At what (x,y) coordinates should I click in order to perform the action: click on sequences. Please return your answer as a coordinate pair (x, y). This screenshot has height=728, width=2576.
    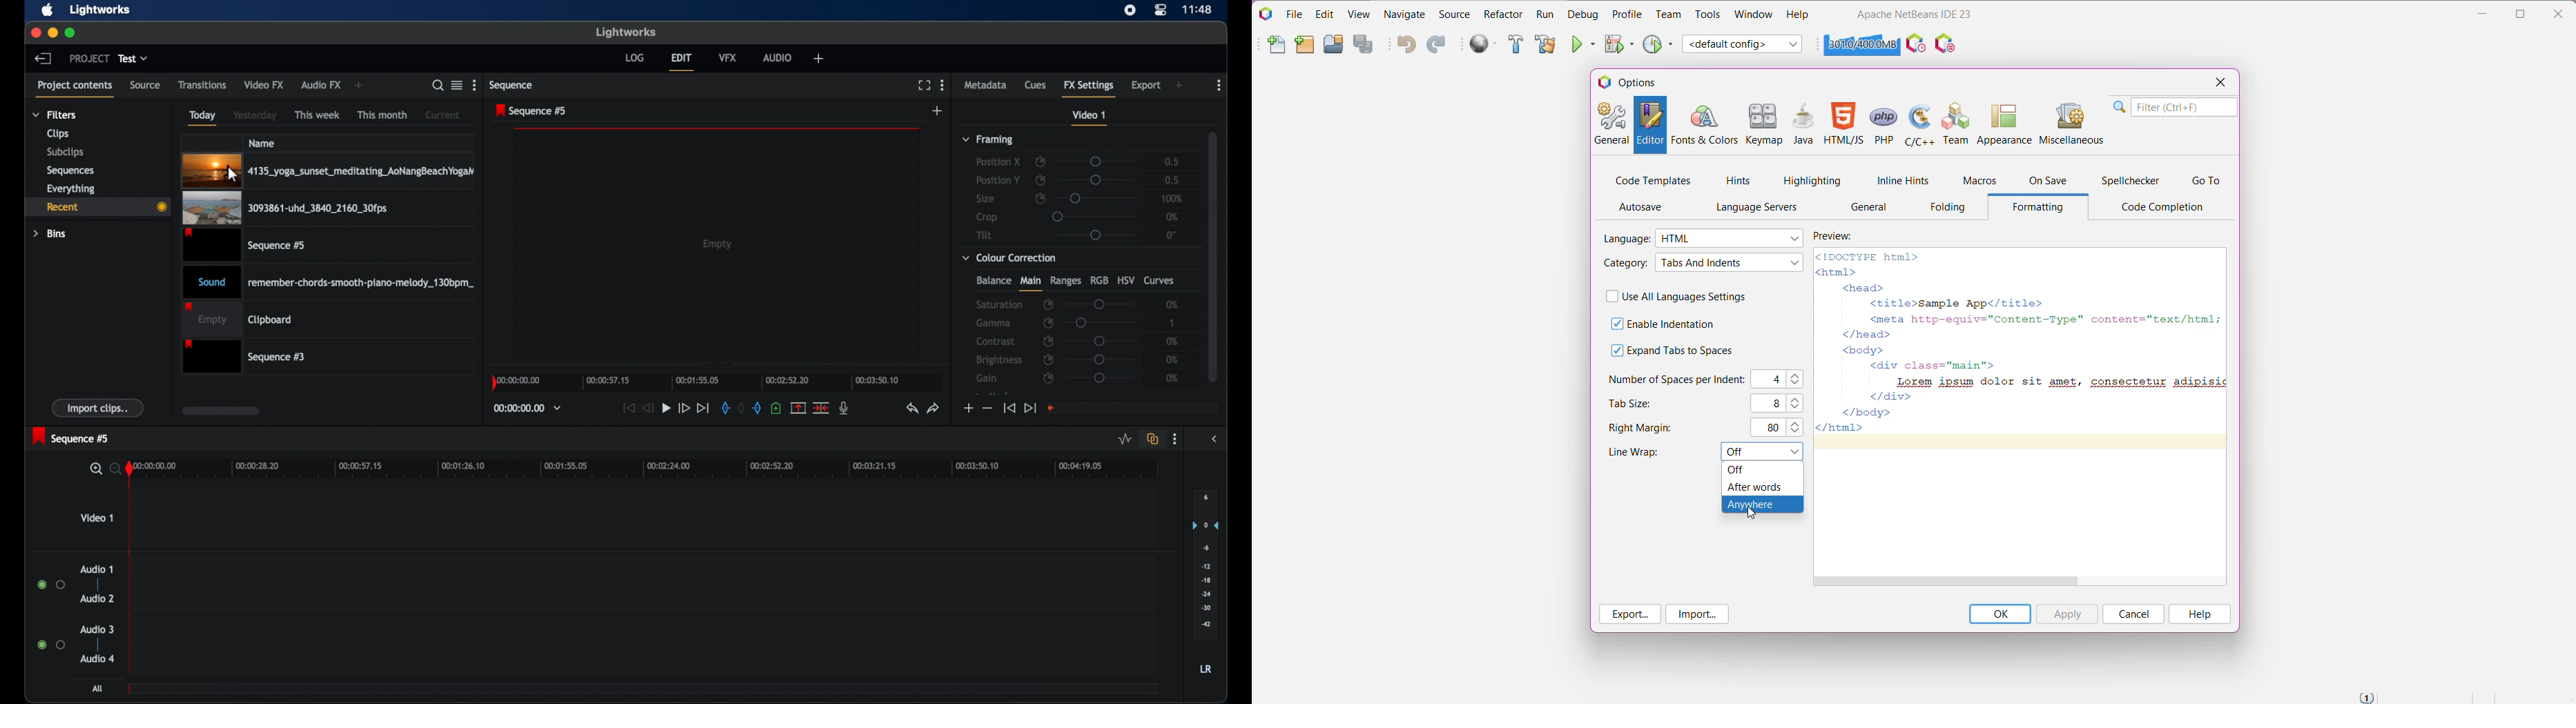
    Looking at the image, I should click on (70, 169).